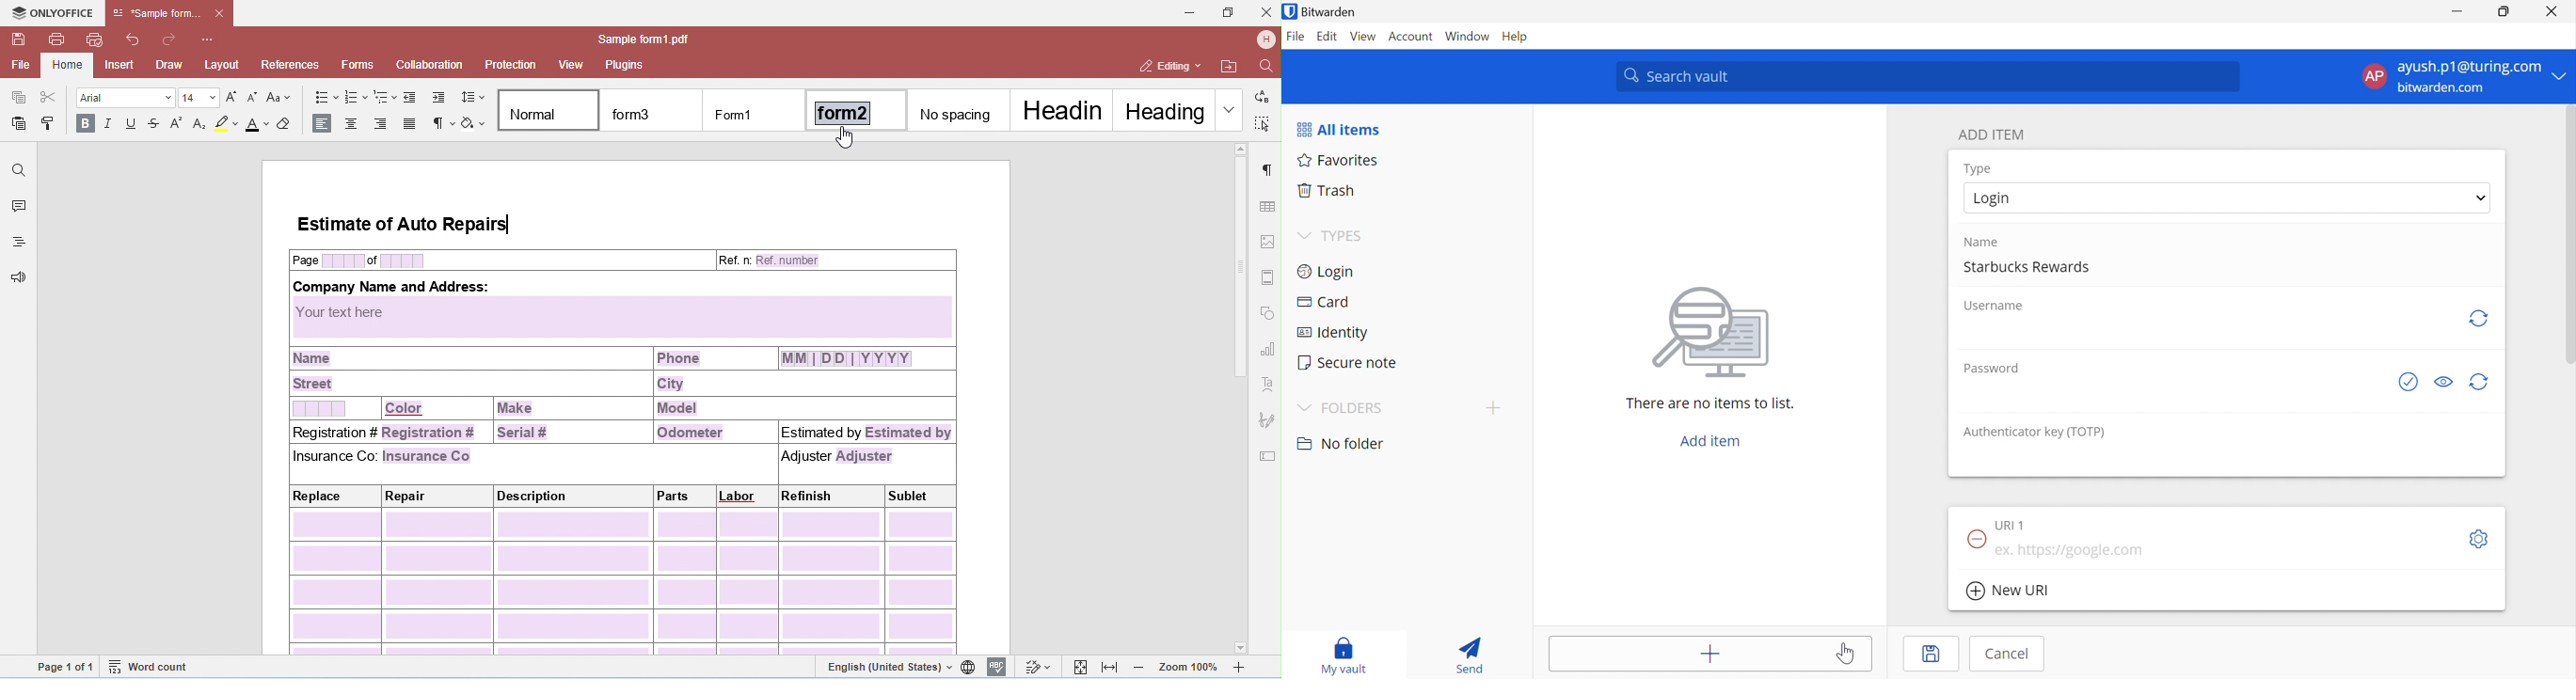 The height and width of the screenshot is (700, 2576). Describe the element at coordinates (1325, 302) in the screenshot. I see `Card` at that location.